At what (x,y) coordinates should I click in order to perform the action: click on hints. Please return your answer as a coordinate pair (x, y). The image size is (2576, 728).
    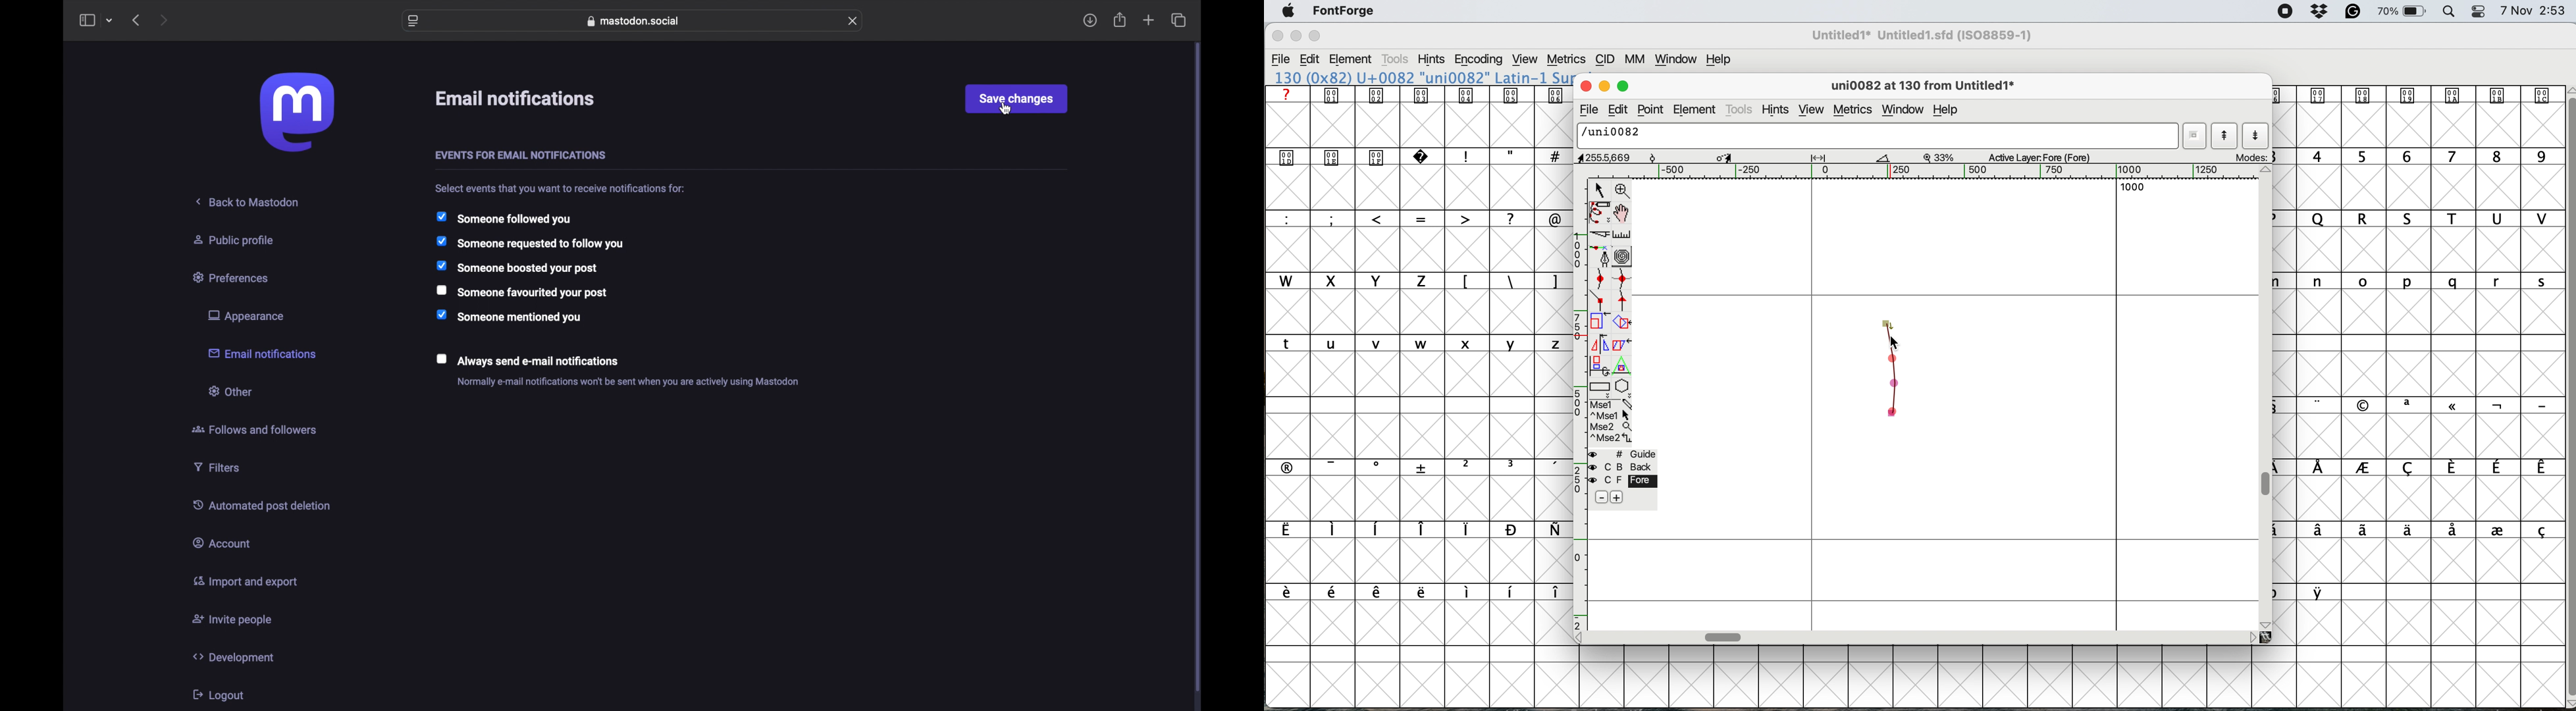
    Looking at the image, I should click on (1432, 60).